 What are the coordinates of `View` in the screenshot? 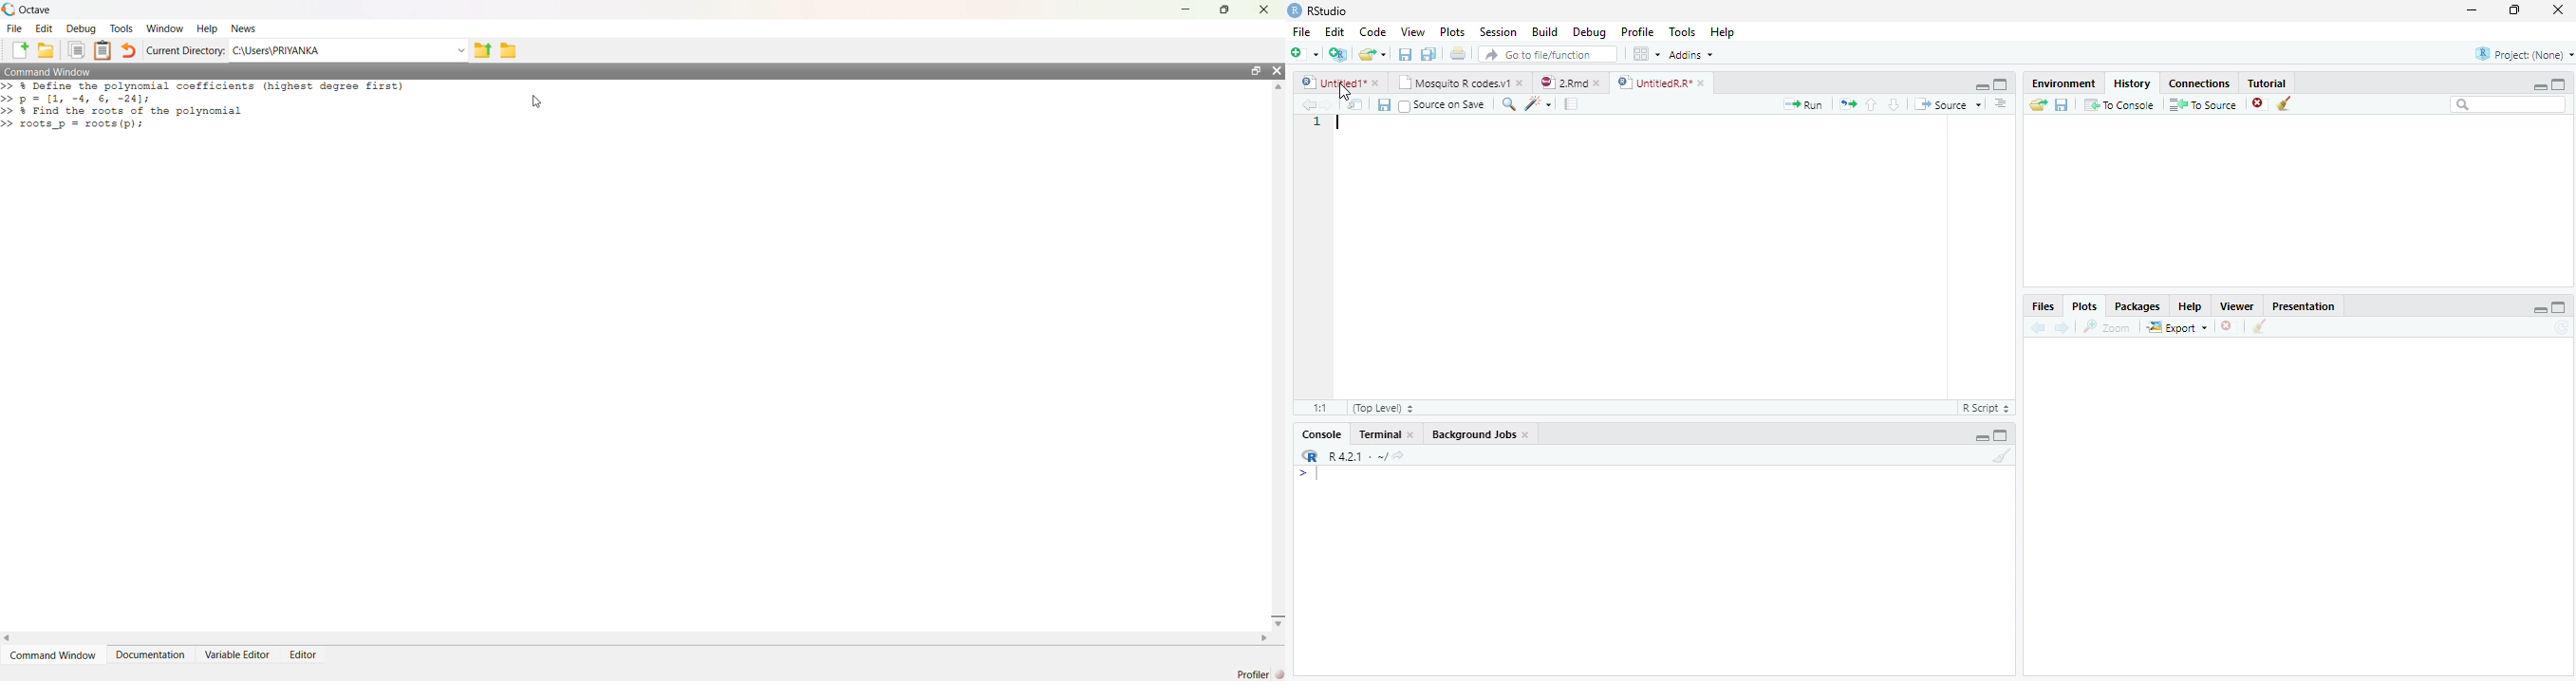 It's located at (1411, 32).